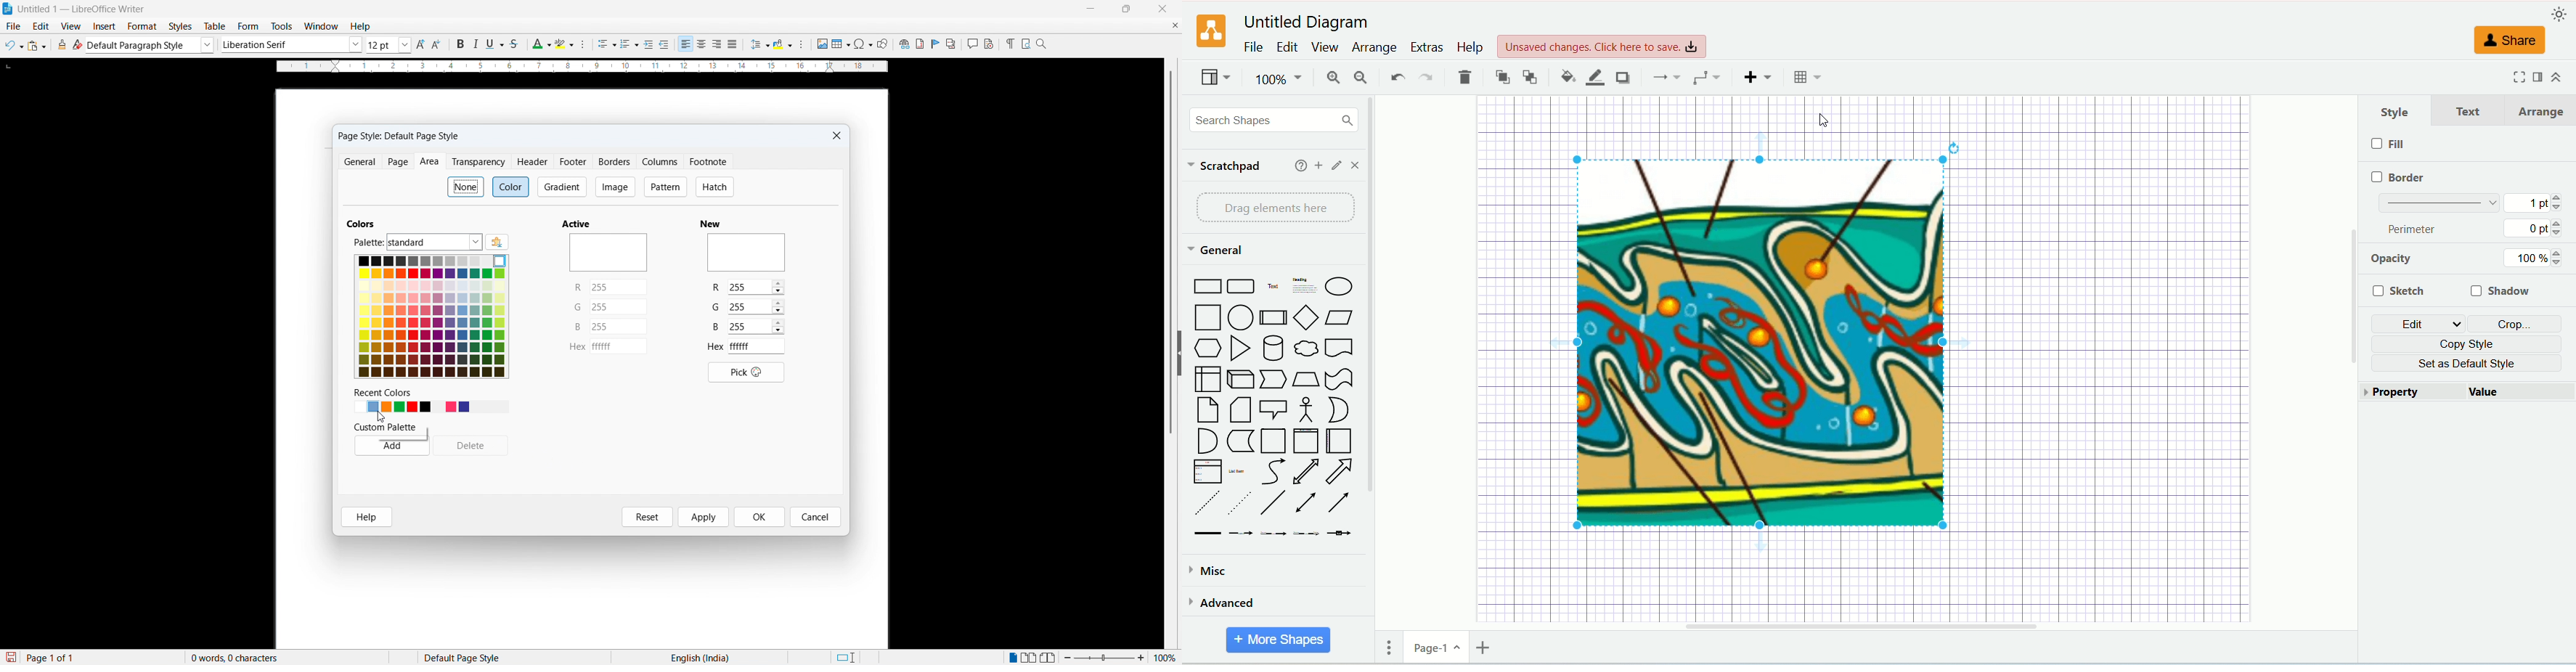  What do you see at coordinates (384, 427) in the screenshot?
I see `custom palette` at bounding box center [384, 427].